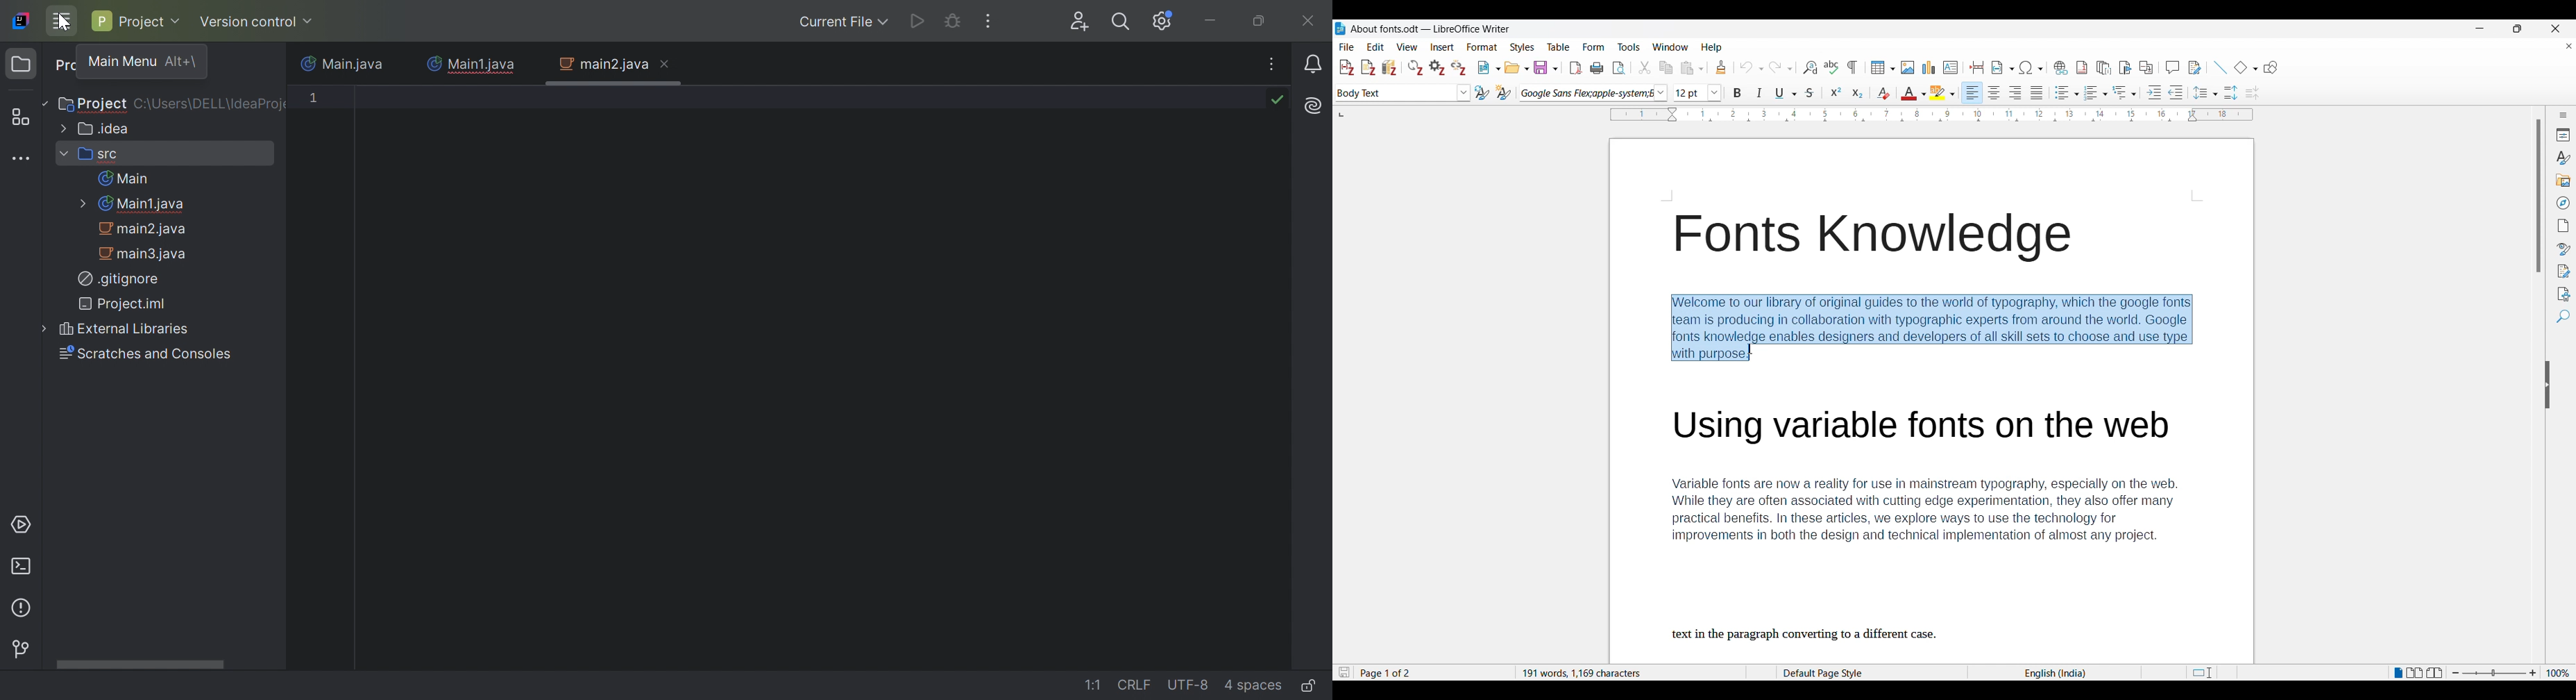  I want to click on Insert menu, so click(1443, 47).